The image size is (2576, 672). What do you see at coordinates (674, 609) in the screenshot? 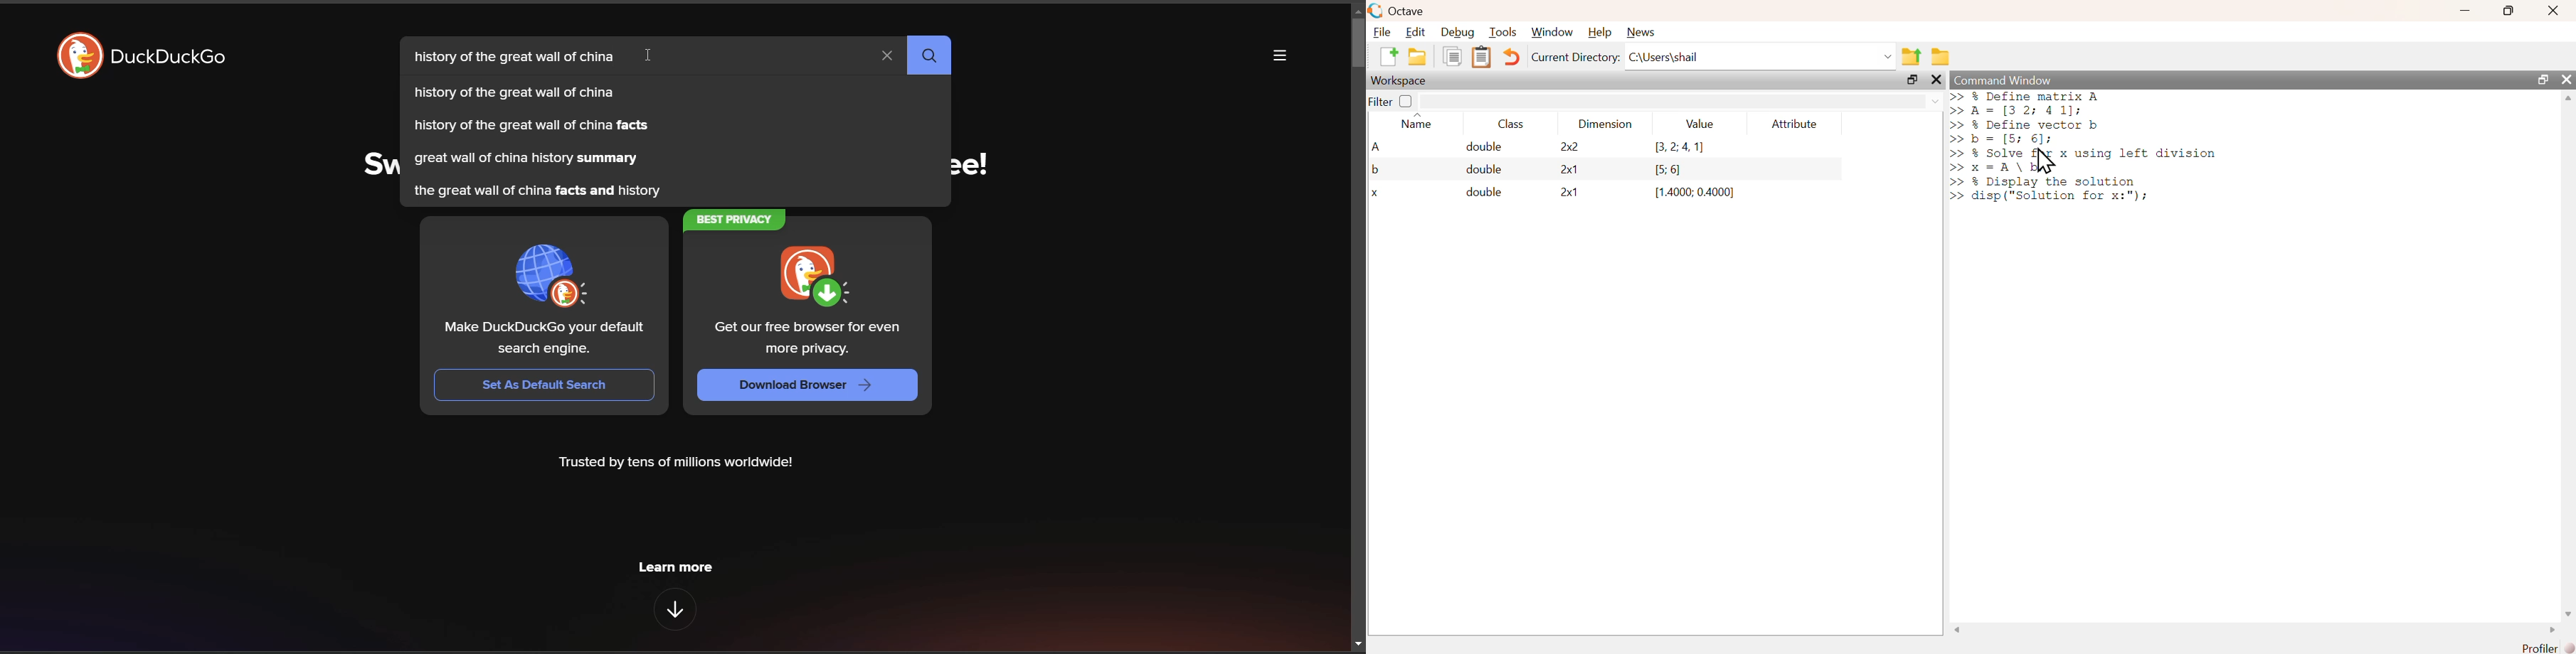
I see `features` at bounding box center [674, 609].